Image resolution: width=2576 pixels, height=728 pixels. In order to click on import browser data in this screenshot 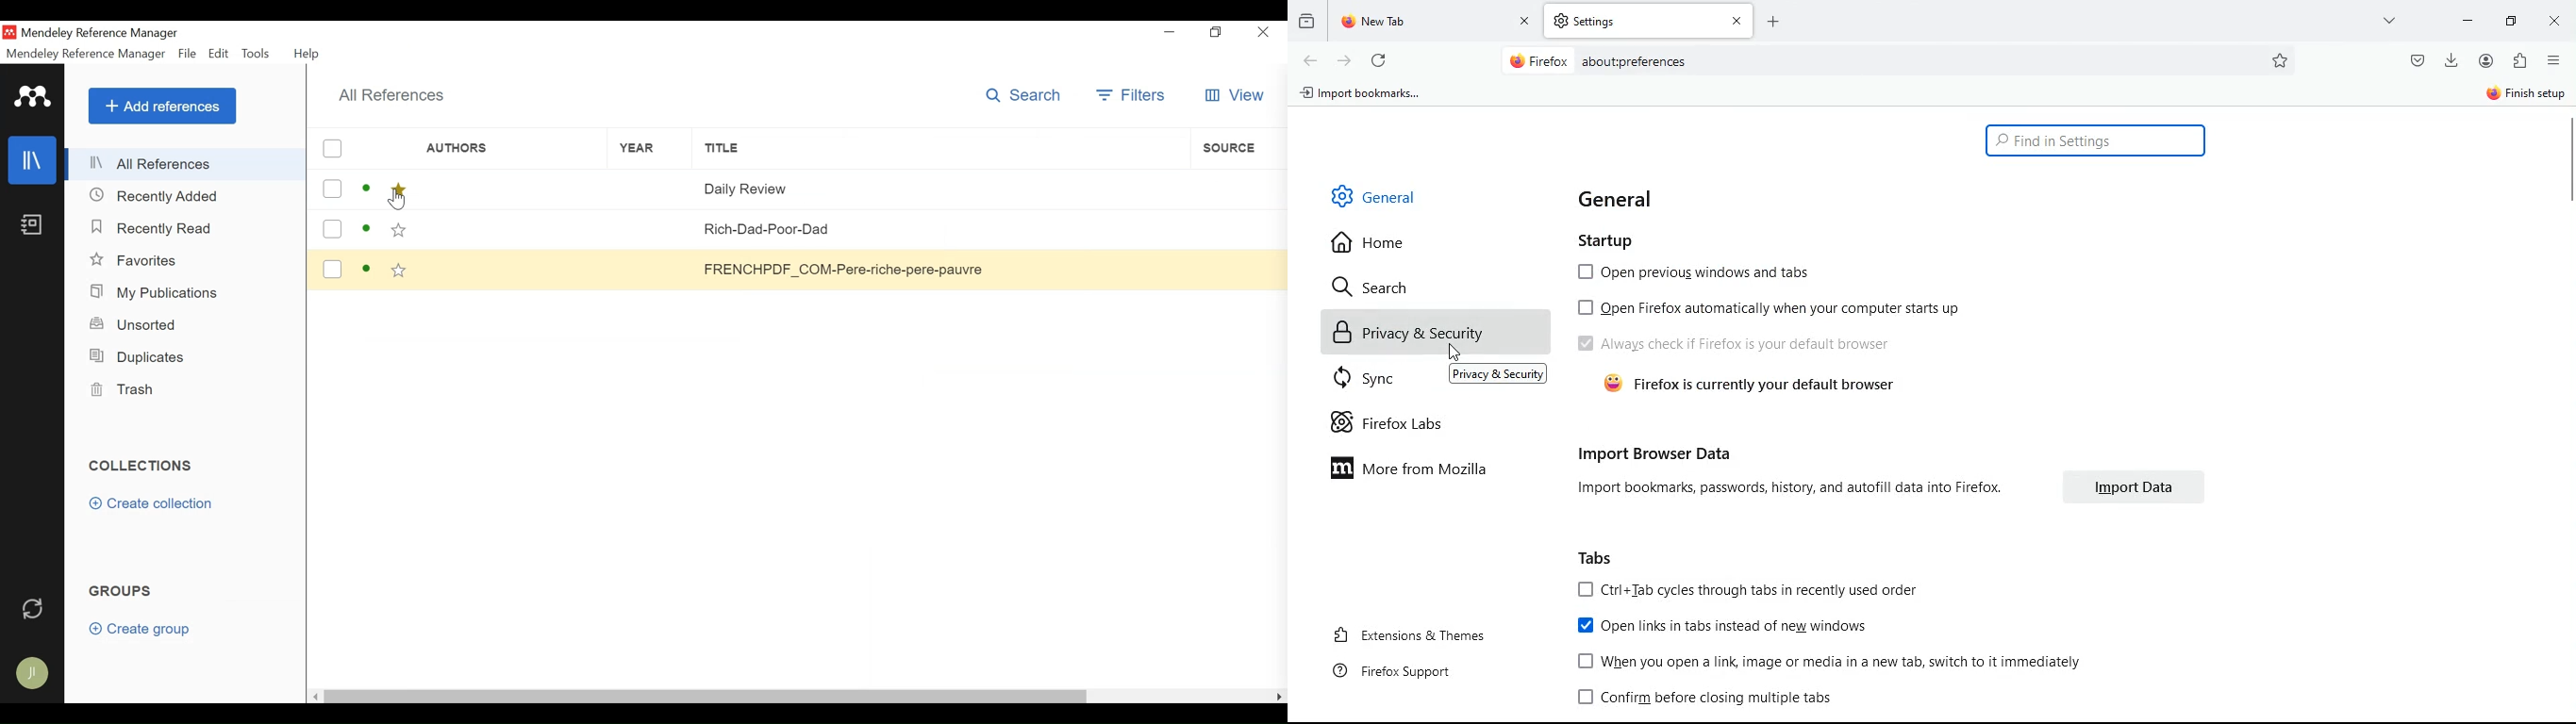, I will do `click(1666, 449)`.